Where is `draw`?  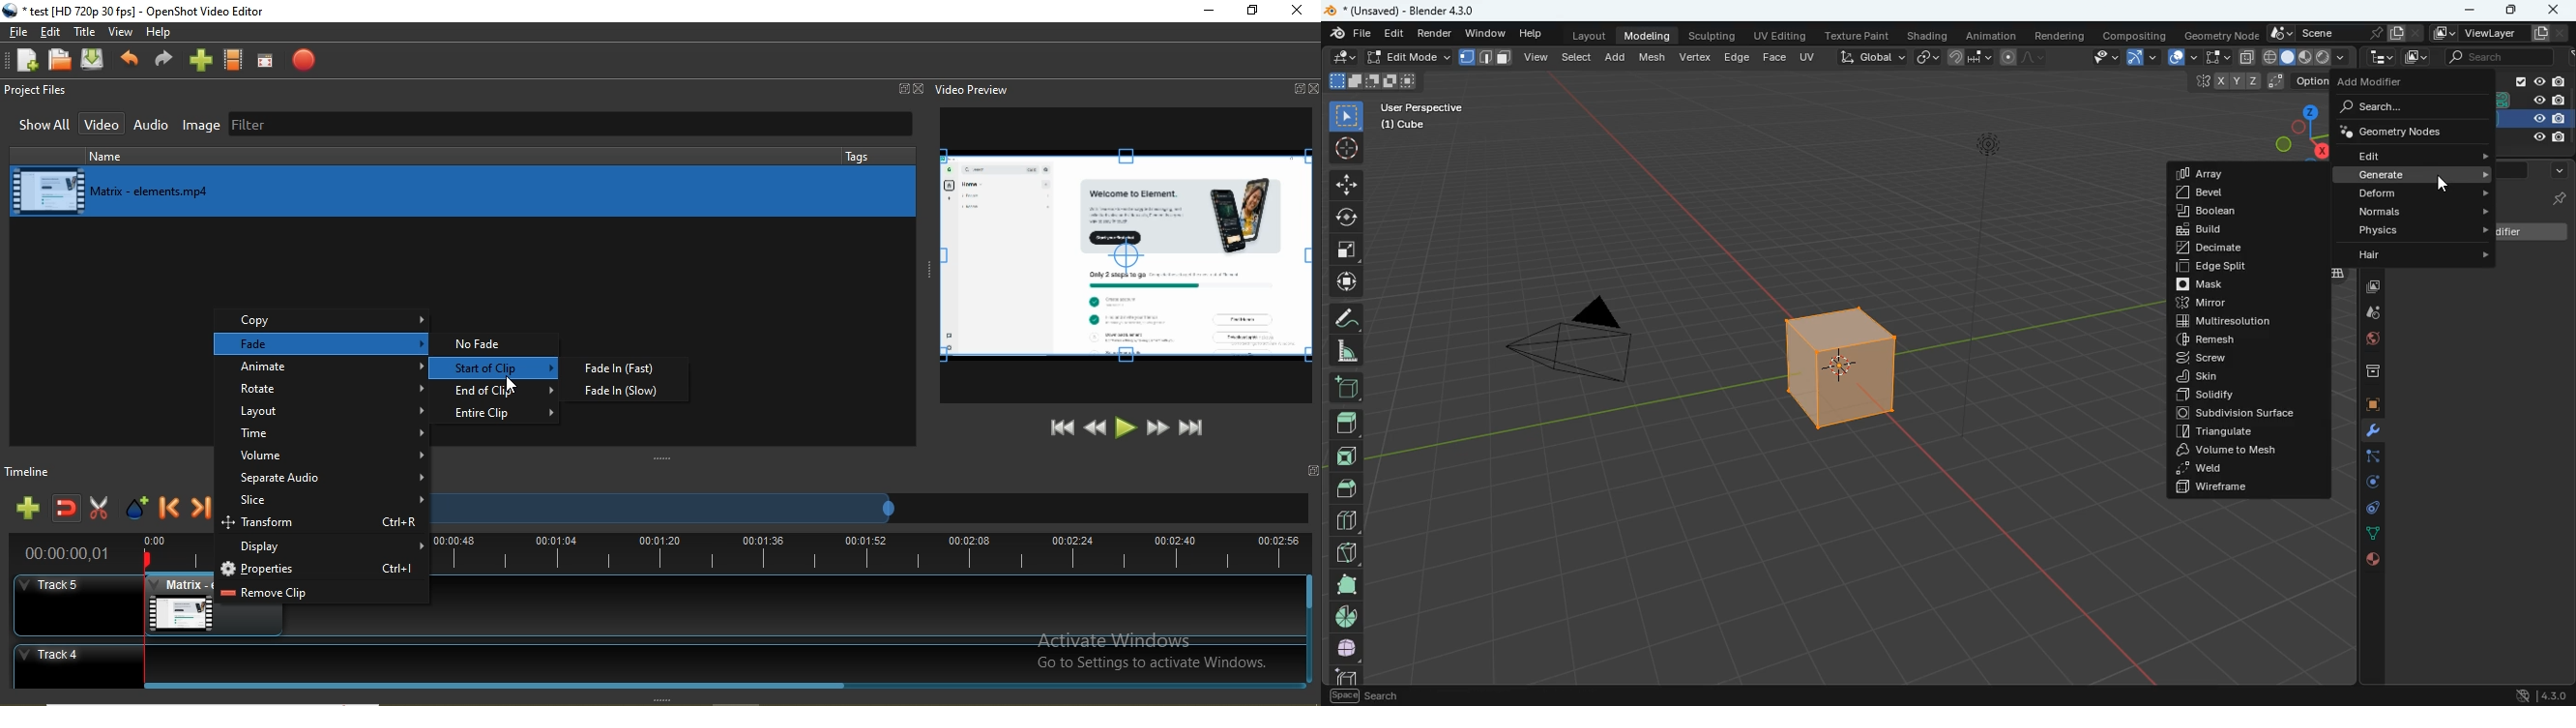 draw is located at coordinates (2024, 56).